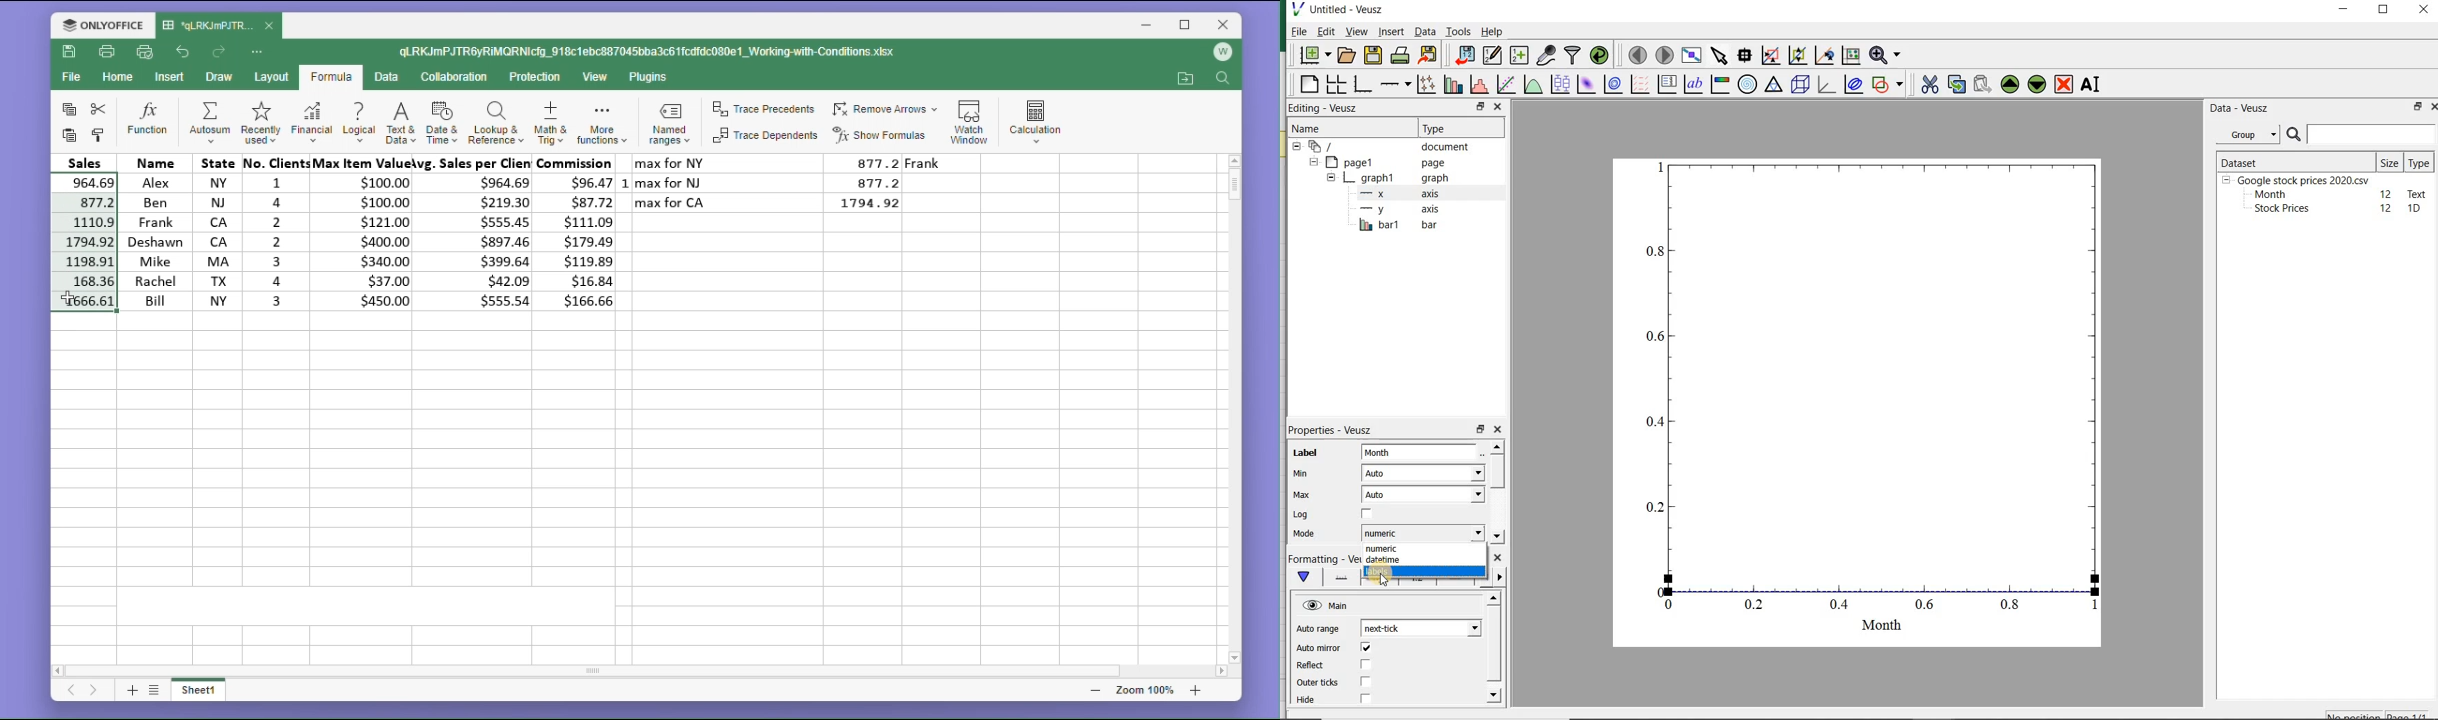 Image resolution: width=2464 pixels, height=728 pixels. I want to click on save, so click(70, 55).